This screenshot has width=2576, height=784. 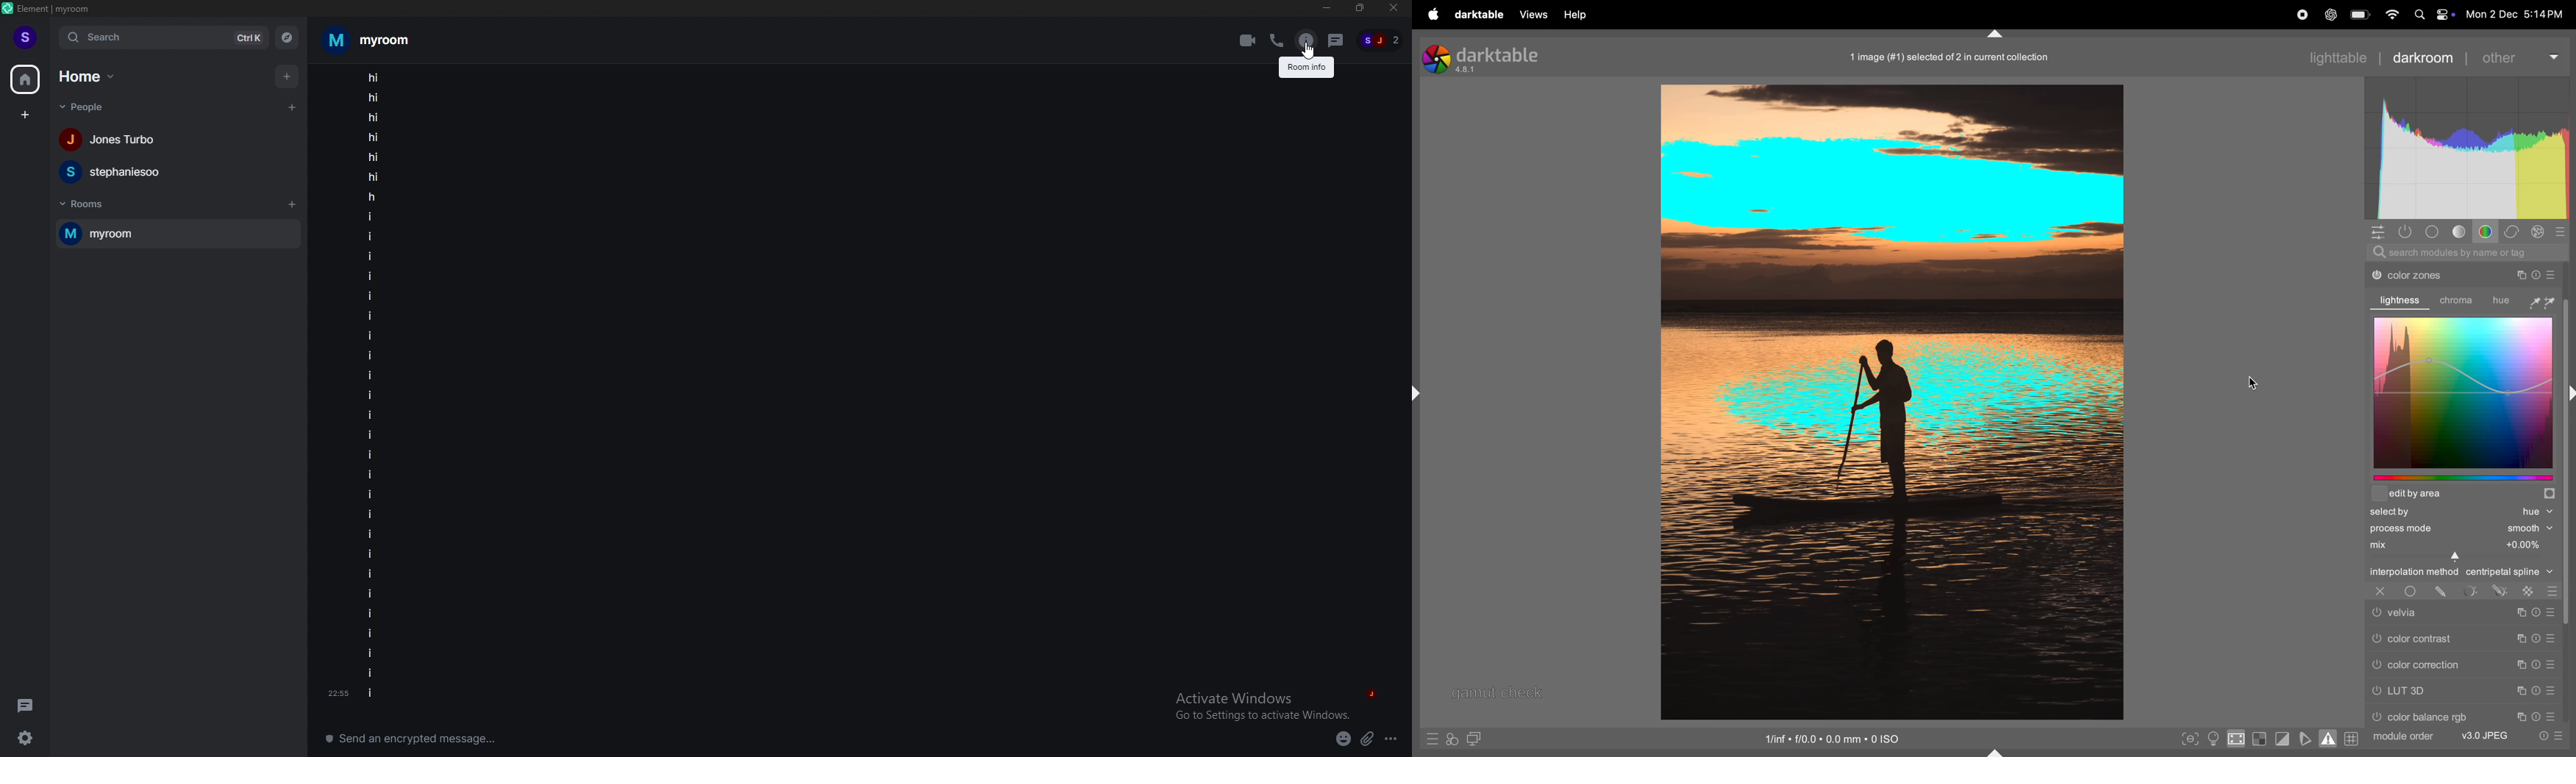 I want to click on v3 jpeg, so click(x=2479, y=739).